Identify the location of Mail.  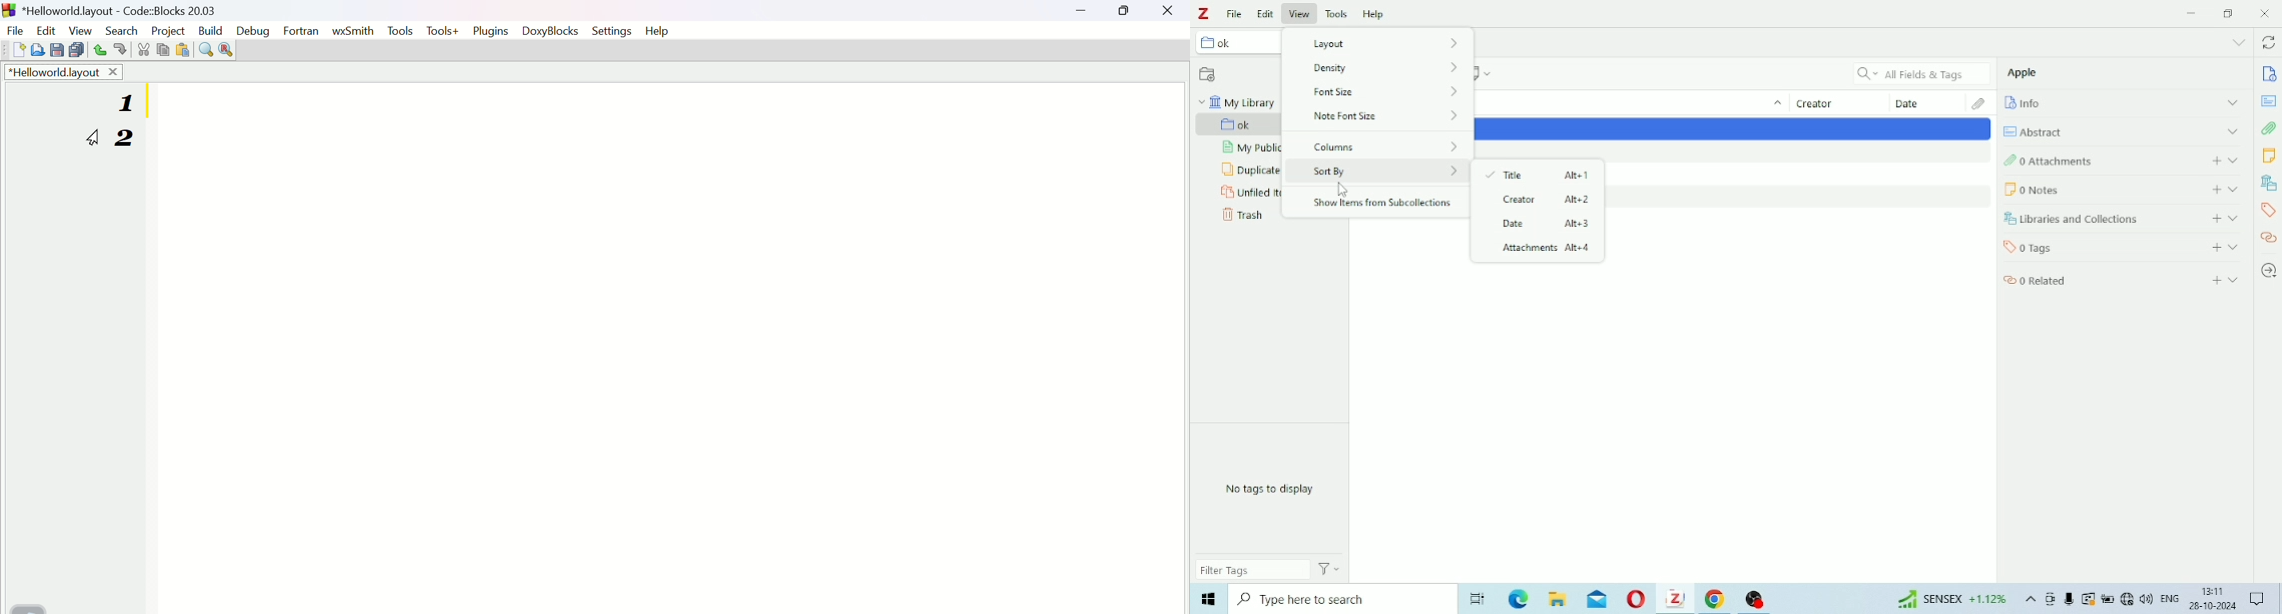
(1597, 599).